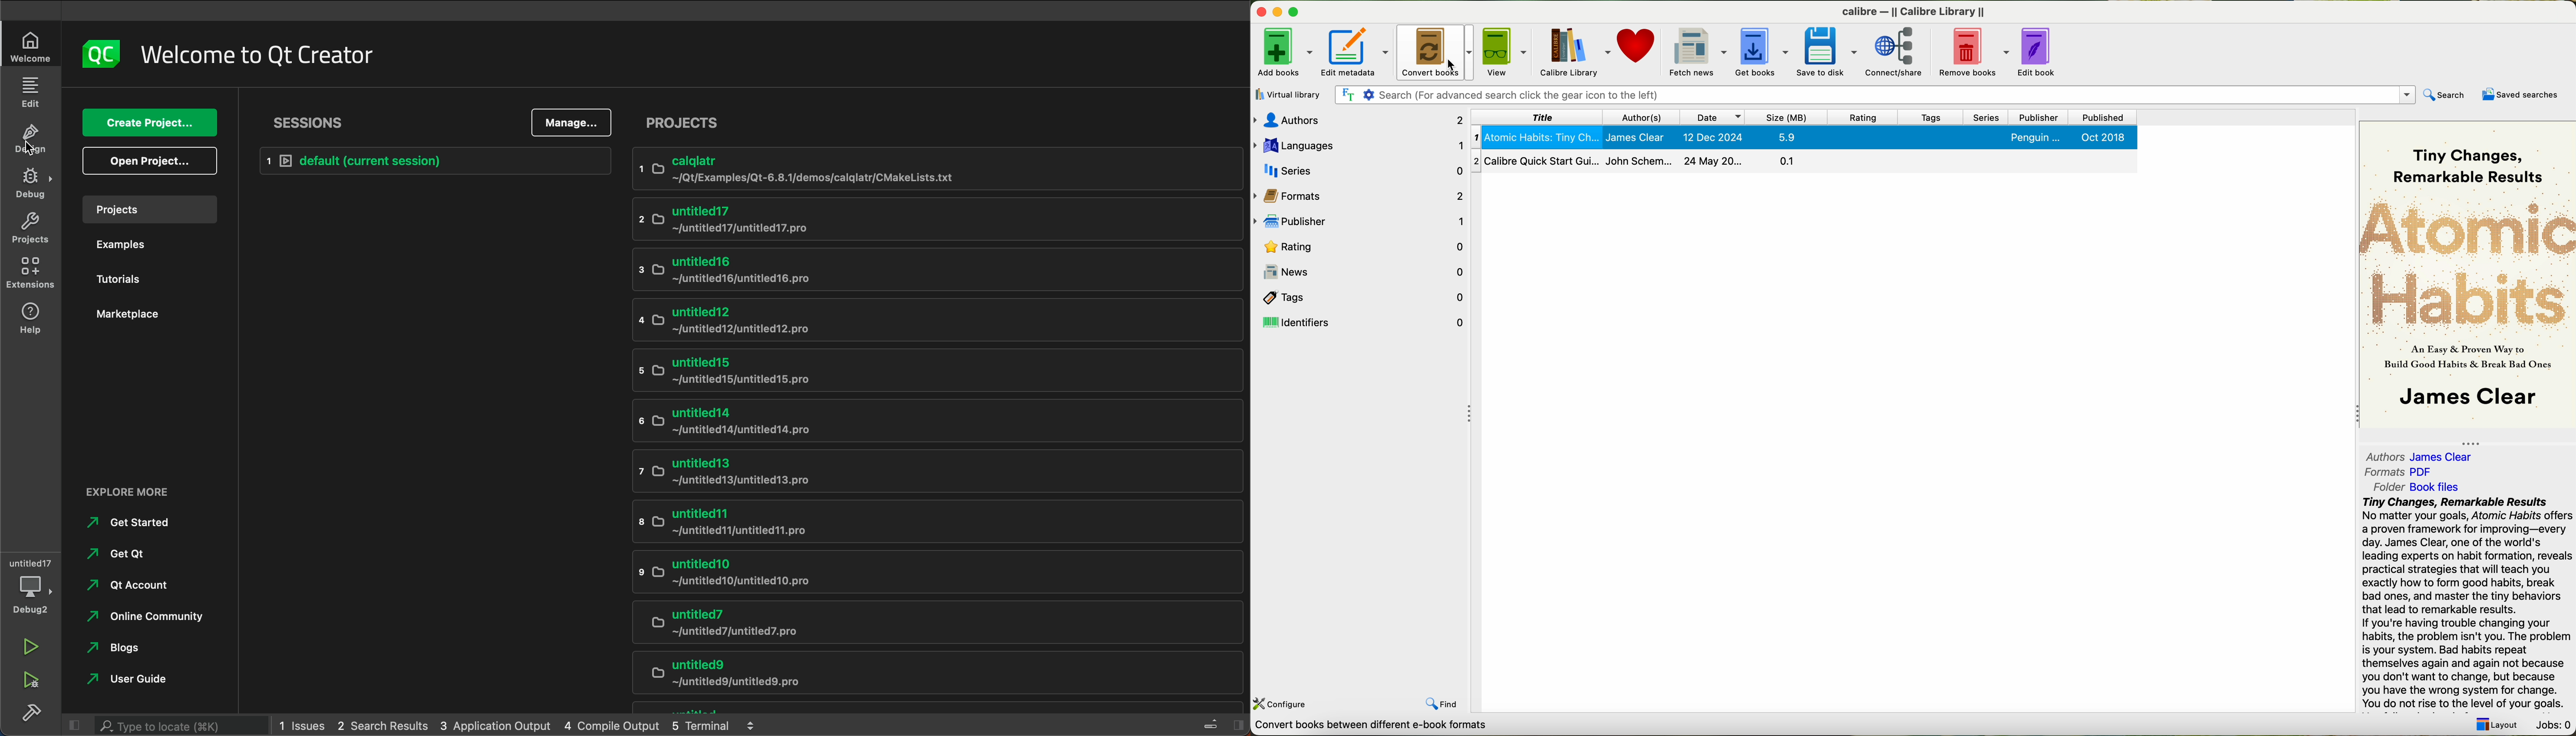  What do you see at coordinates (1763, 53) in the screenshot?
I see `get books` at bounding box center [1763, 53].